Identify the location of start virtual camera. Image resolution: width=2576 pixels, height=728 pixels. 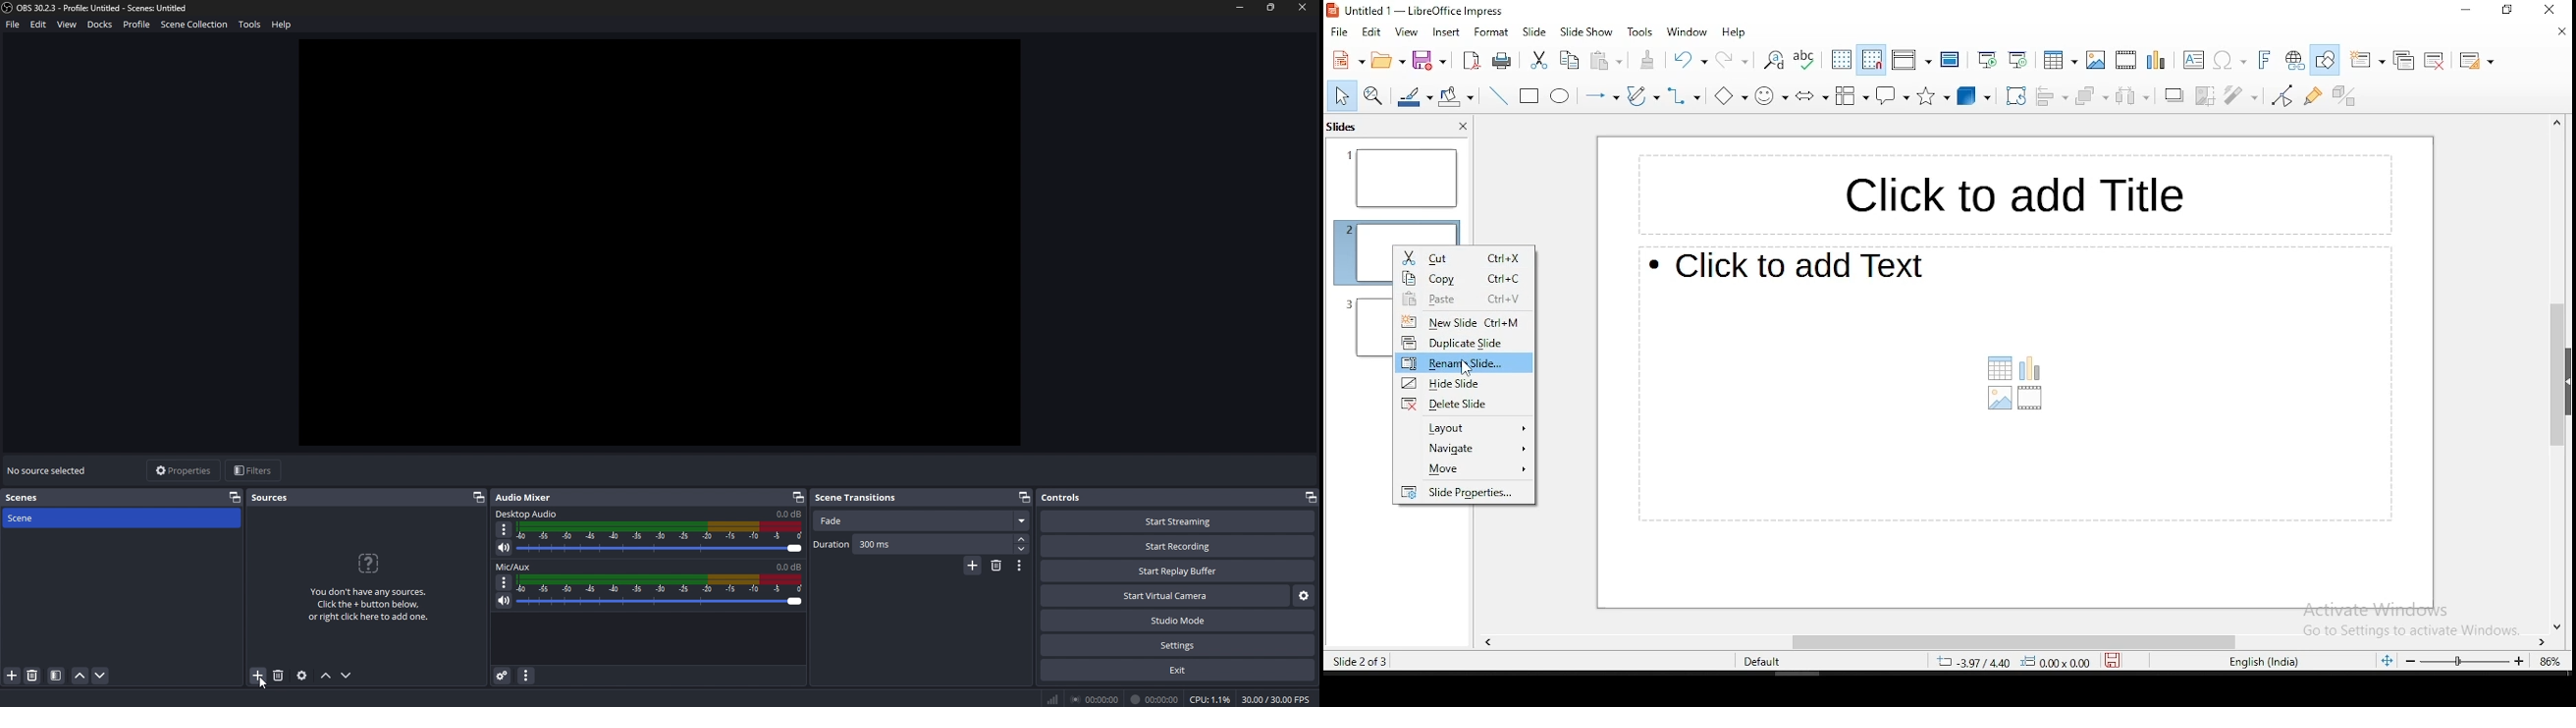
(1165, 596).